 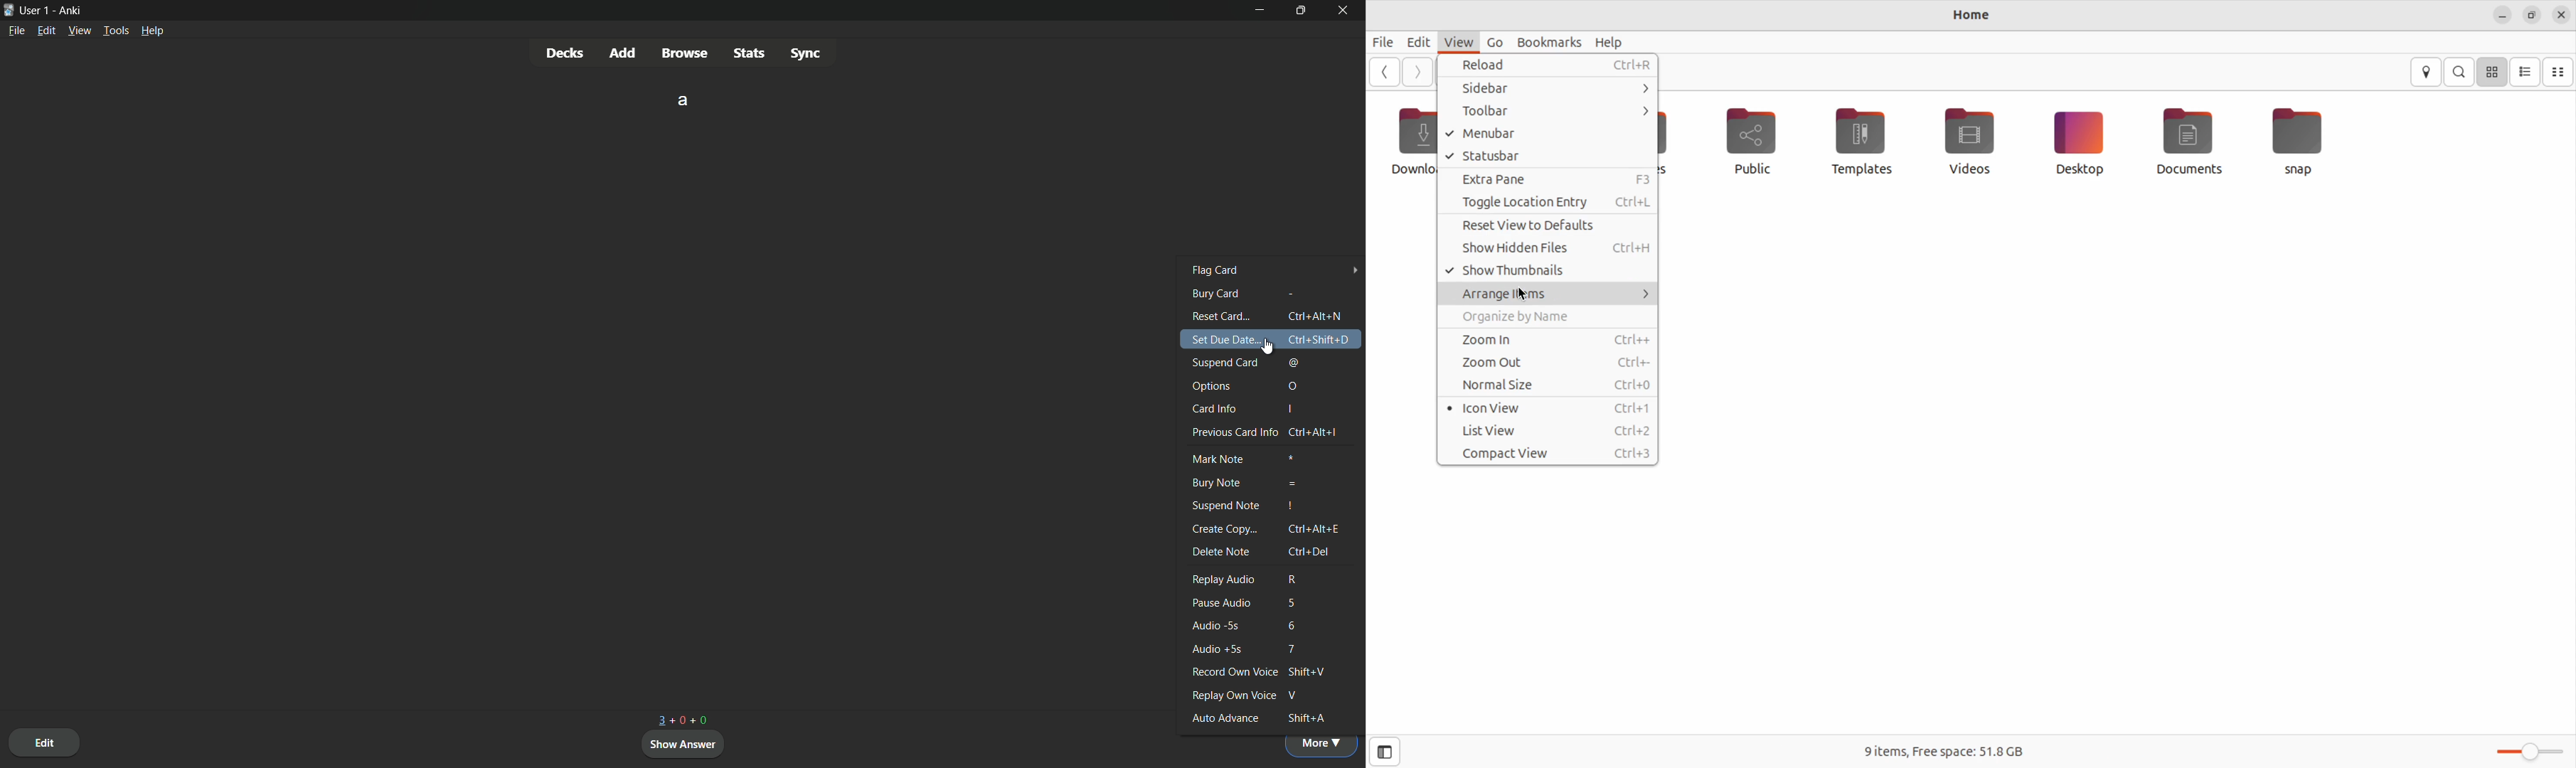 I want to click on keyboard shortcut, so click(x=1289, y=603).